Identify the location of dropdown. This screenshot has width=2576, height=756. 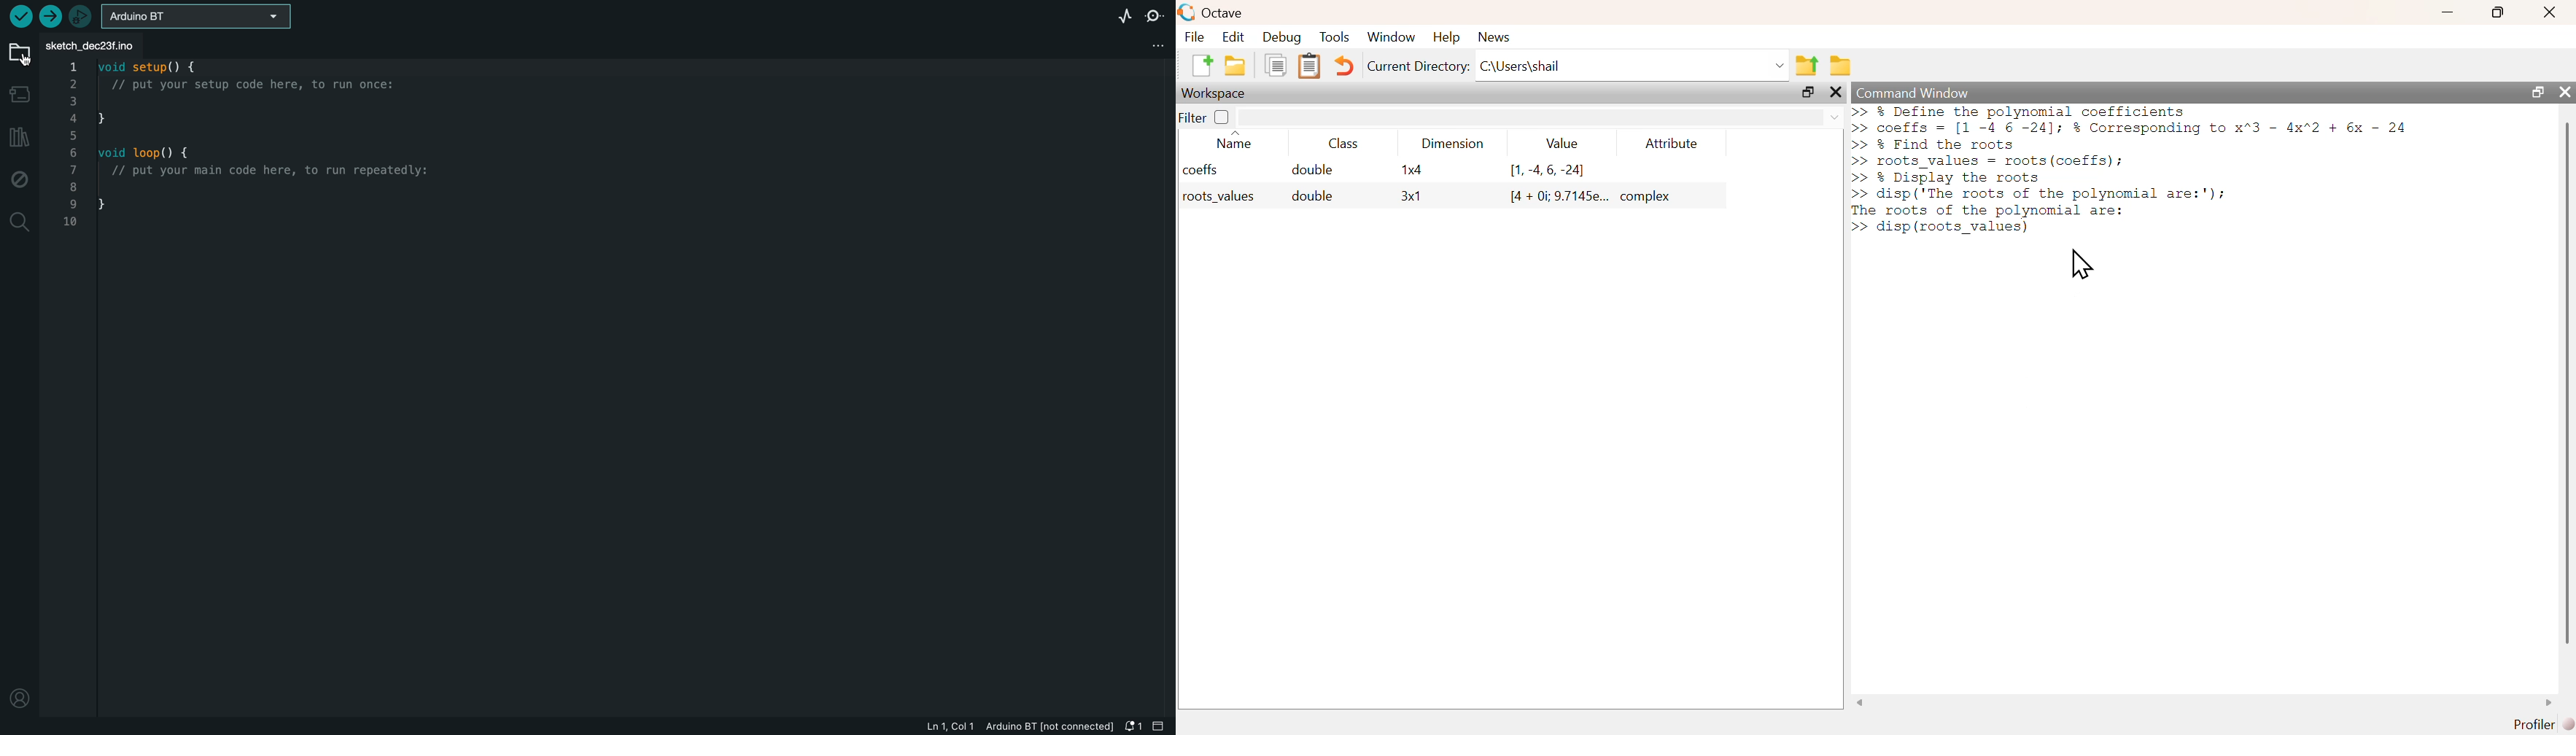
(1777, 65).